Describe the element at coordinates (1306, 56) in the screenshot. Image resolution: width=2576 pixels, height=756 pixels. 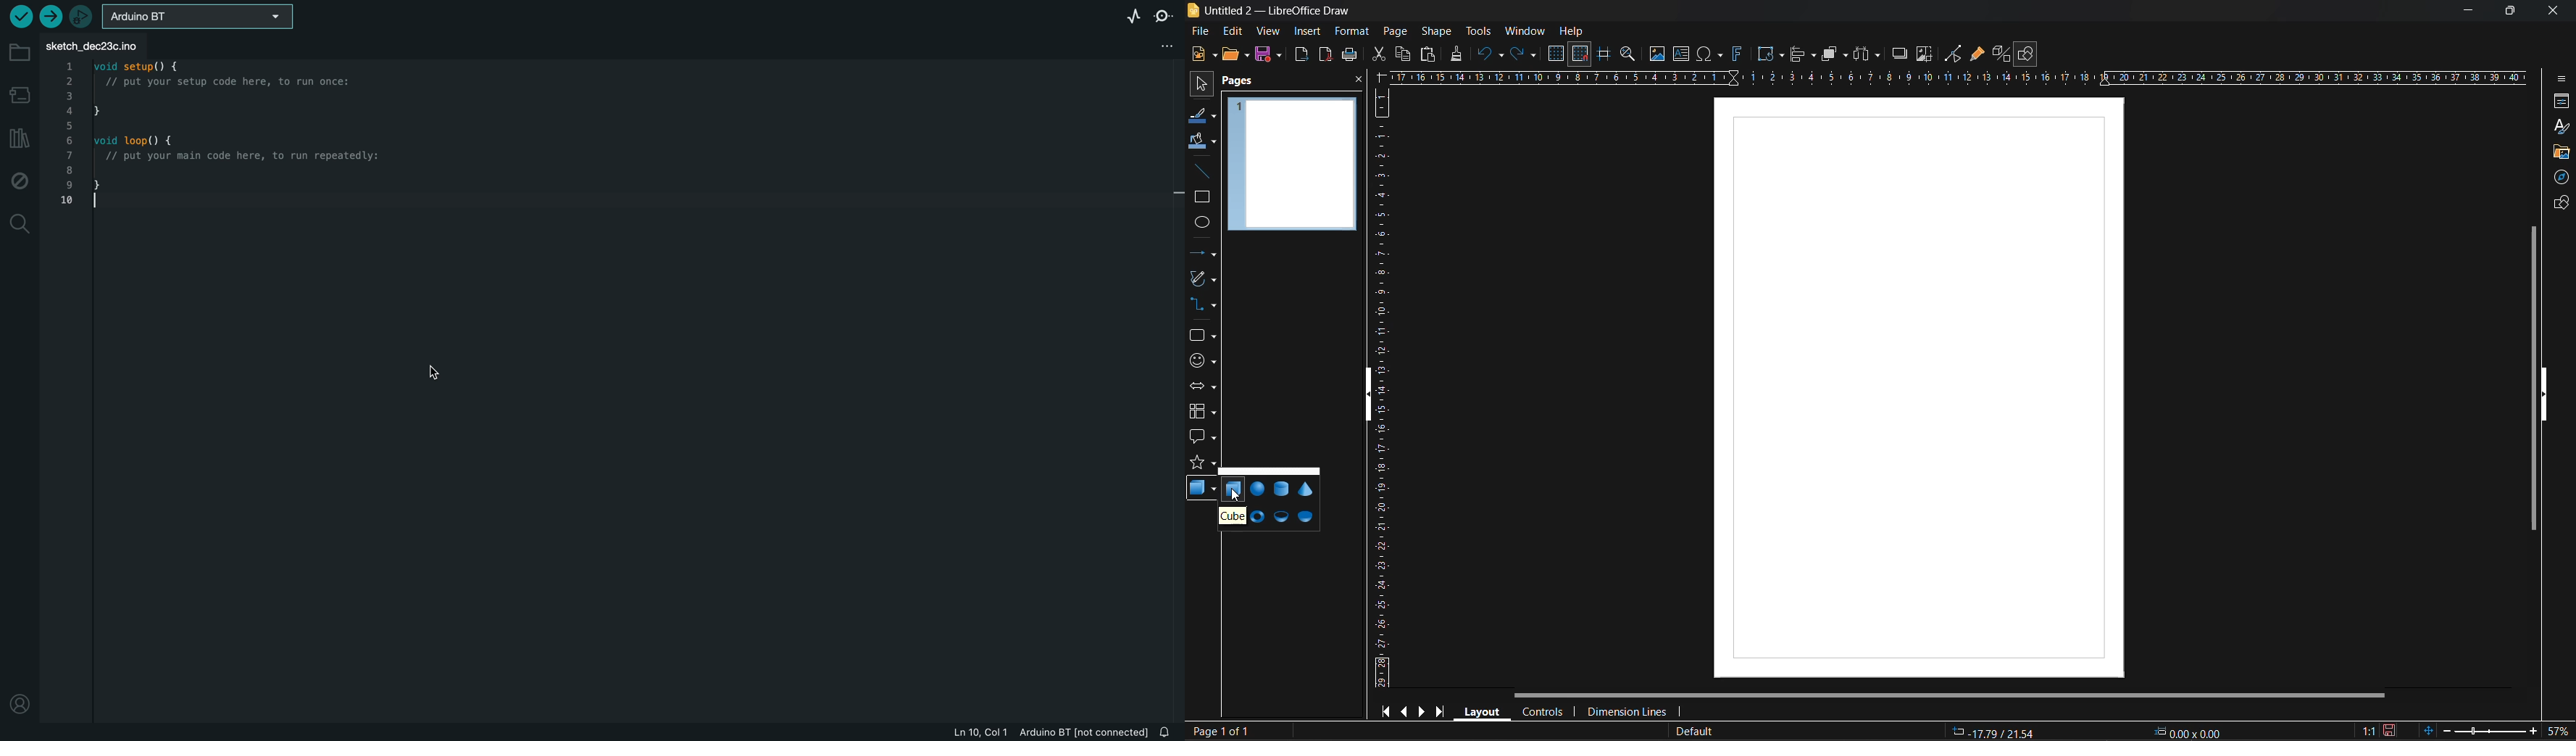
I see `export` at that location.